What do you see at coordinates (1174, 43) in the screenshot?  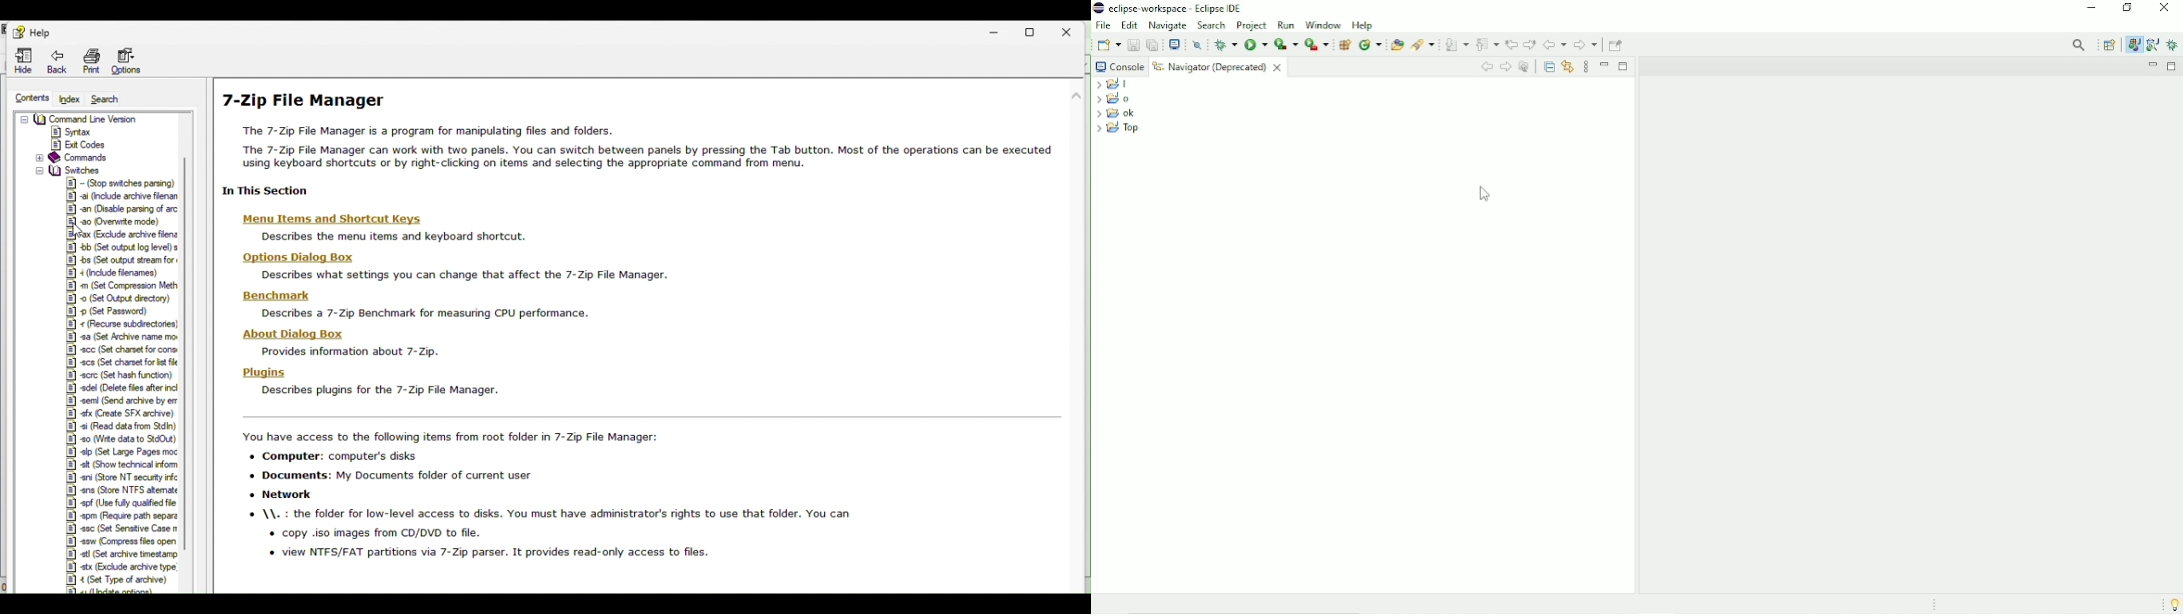 I see `Open a terminal` at bounding box center [1174, 43].